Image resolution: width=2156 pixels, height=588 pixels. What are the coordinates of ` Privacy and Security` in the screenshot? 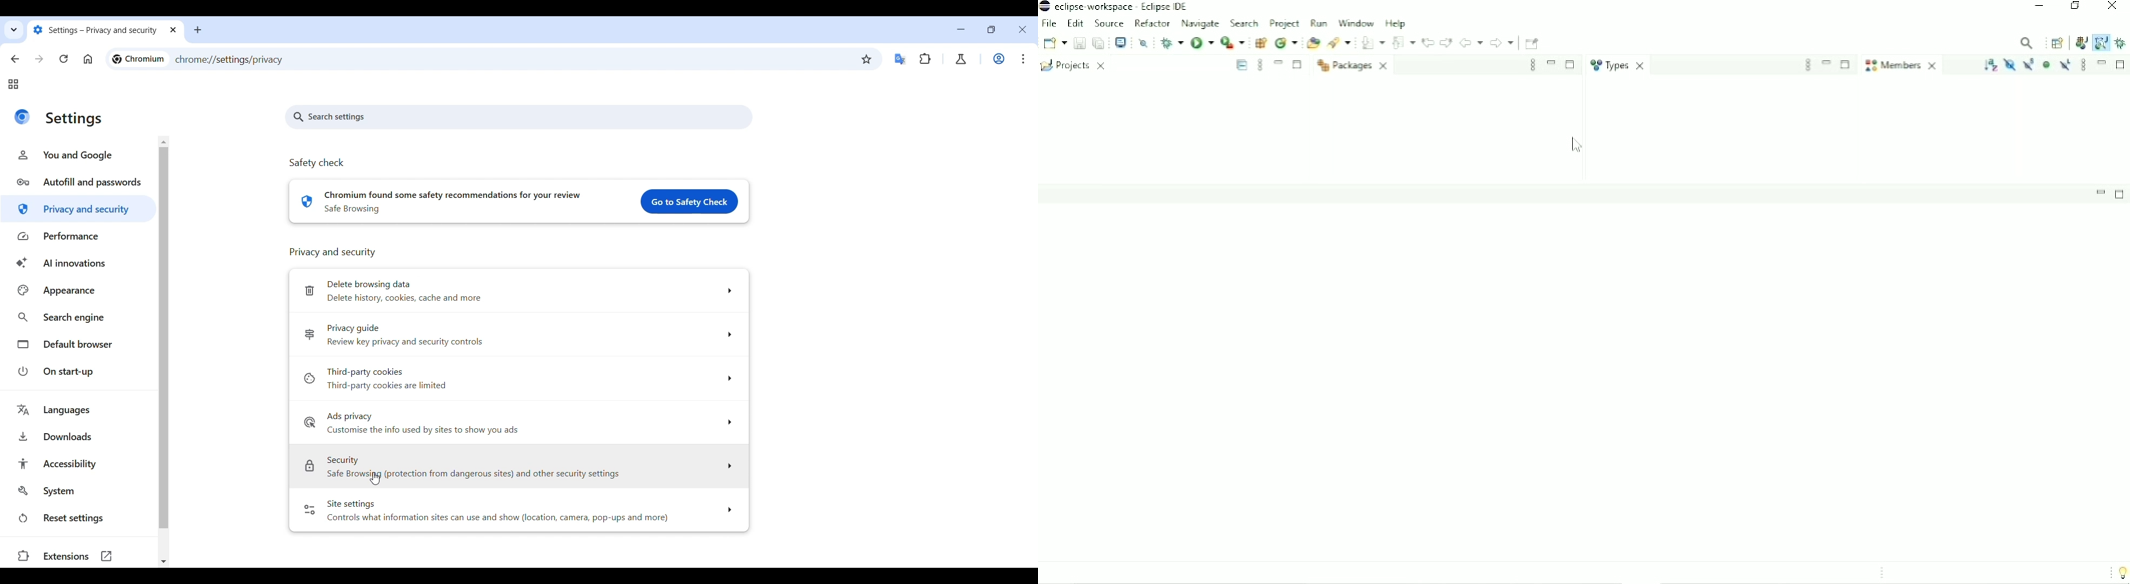 It's located at (333, 253).